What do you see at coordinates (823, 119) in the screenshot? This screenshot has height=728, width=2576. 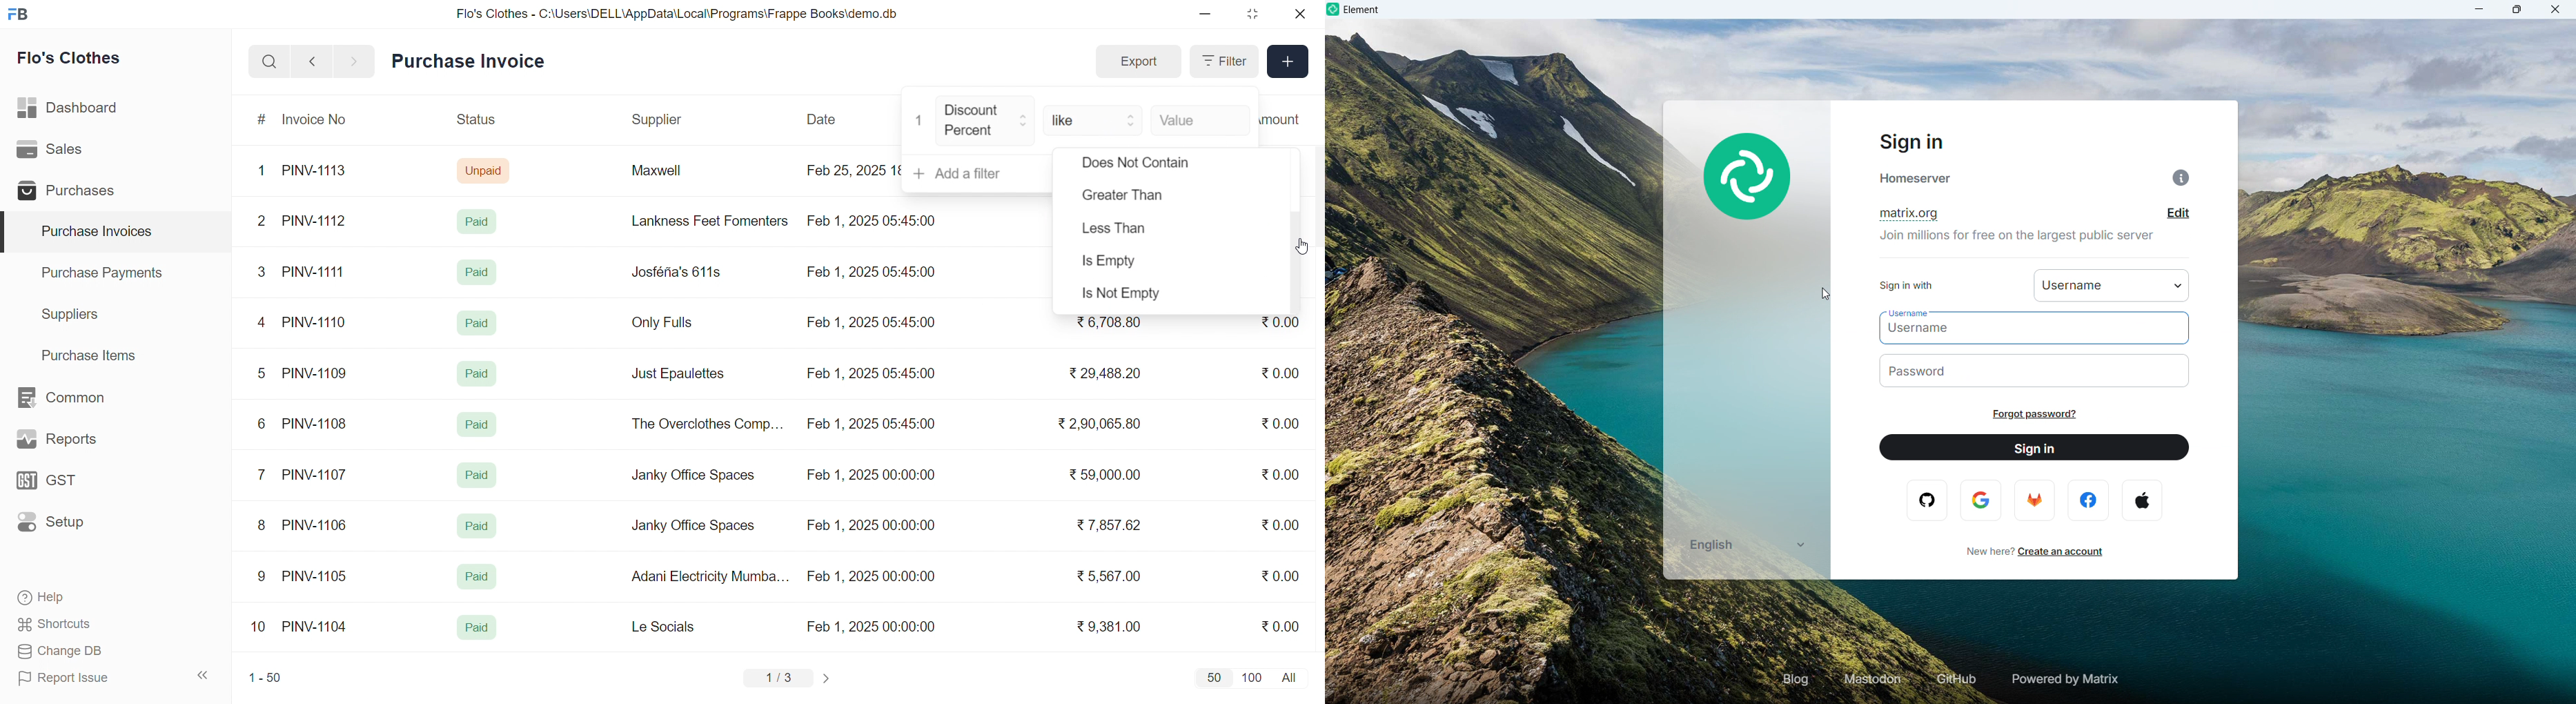 I see `Date` at bounding box center [823, 119].